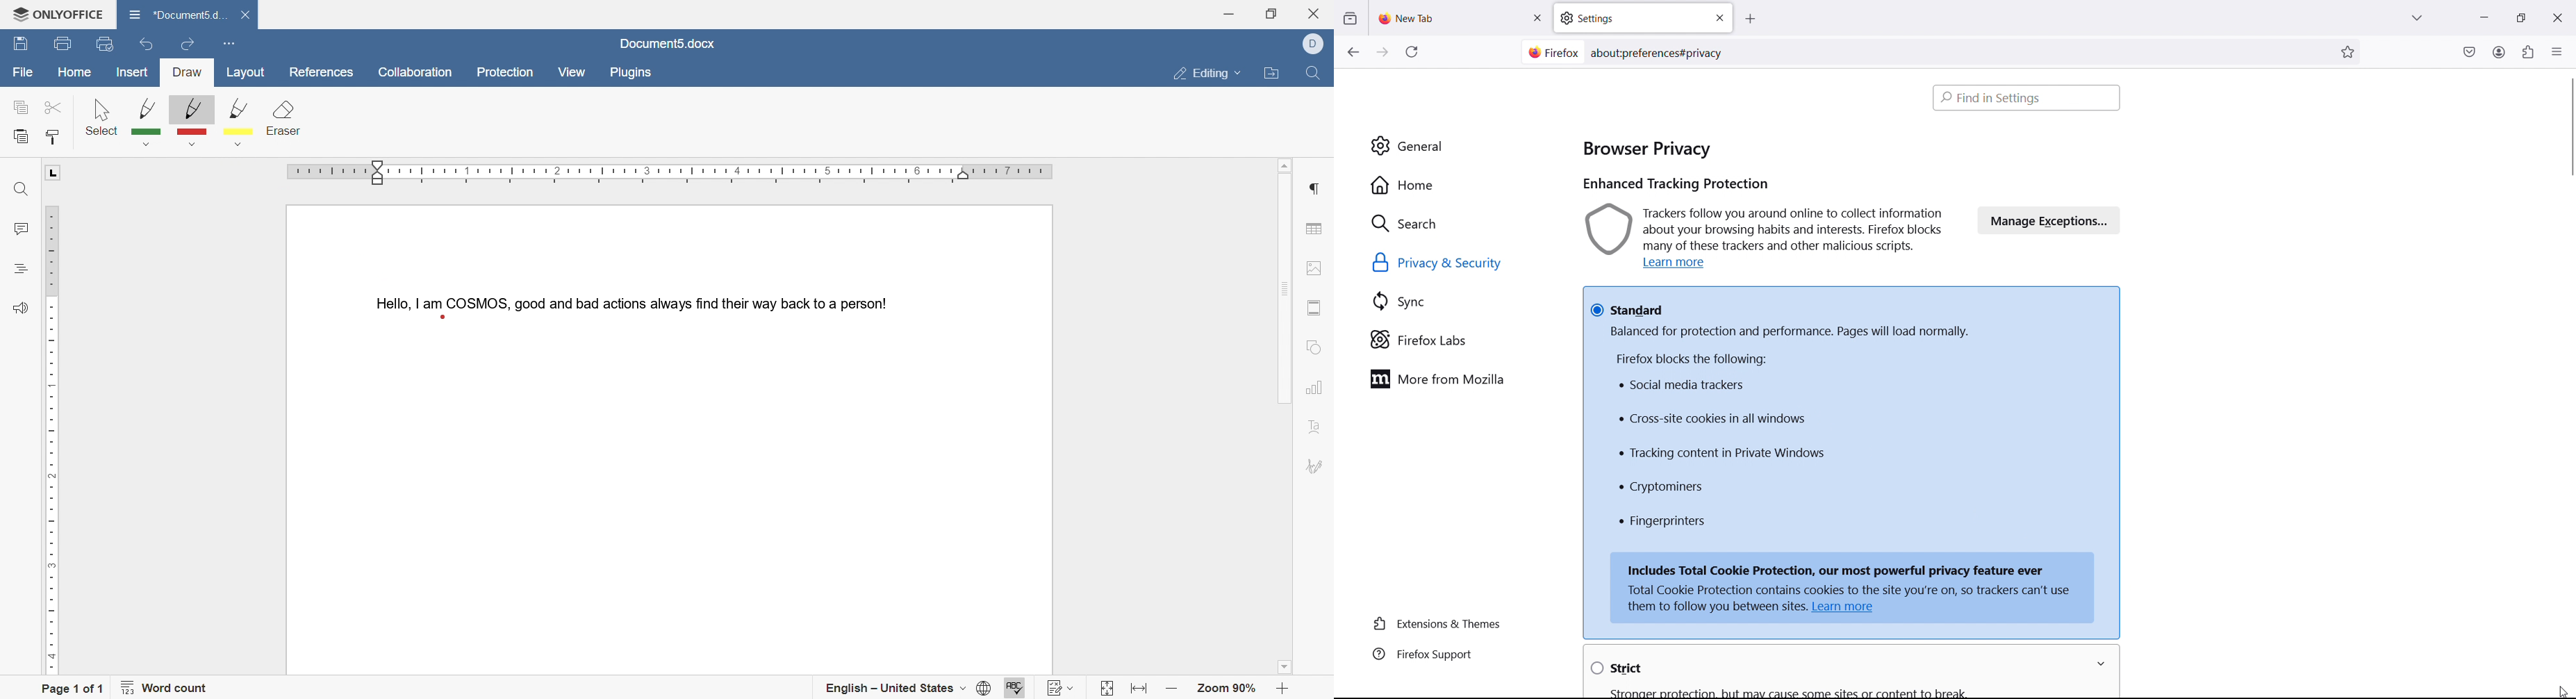 This screenshot has width=2576, height=700. Describe the element at coordinates (1457, 379) in the screenshot. I see `more from mozilla` at that location.